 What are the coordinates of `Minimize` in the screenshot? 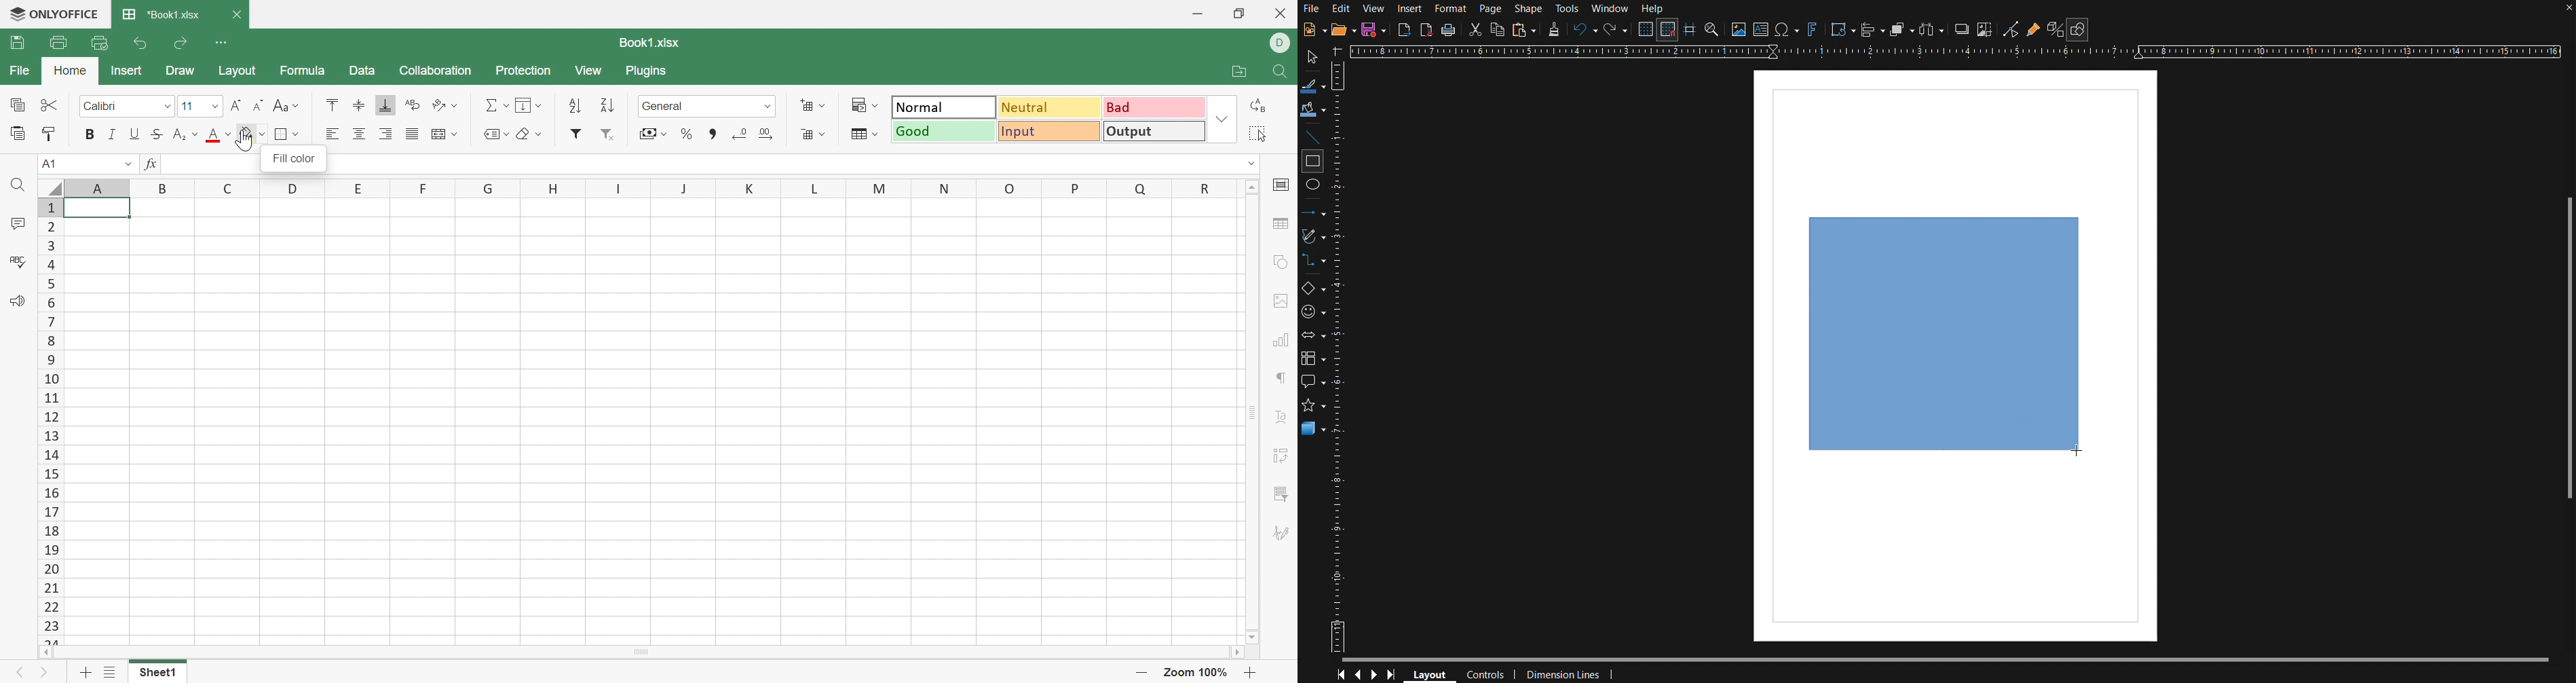 It's located at (1196, 14).